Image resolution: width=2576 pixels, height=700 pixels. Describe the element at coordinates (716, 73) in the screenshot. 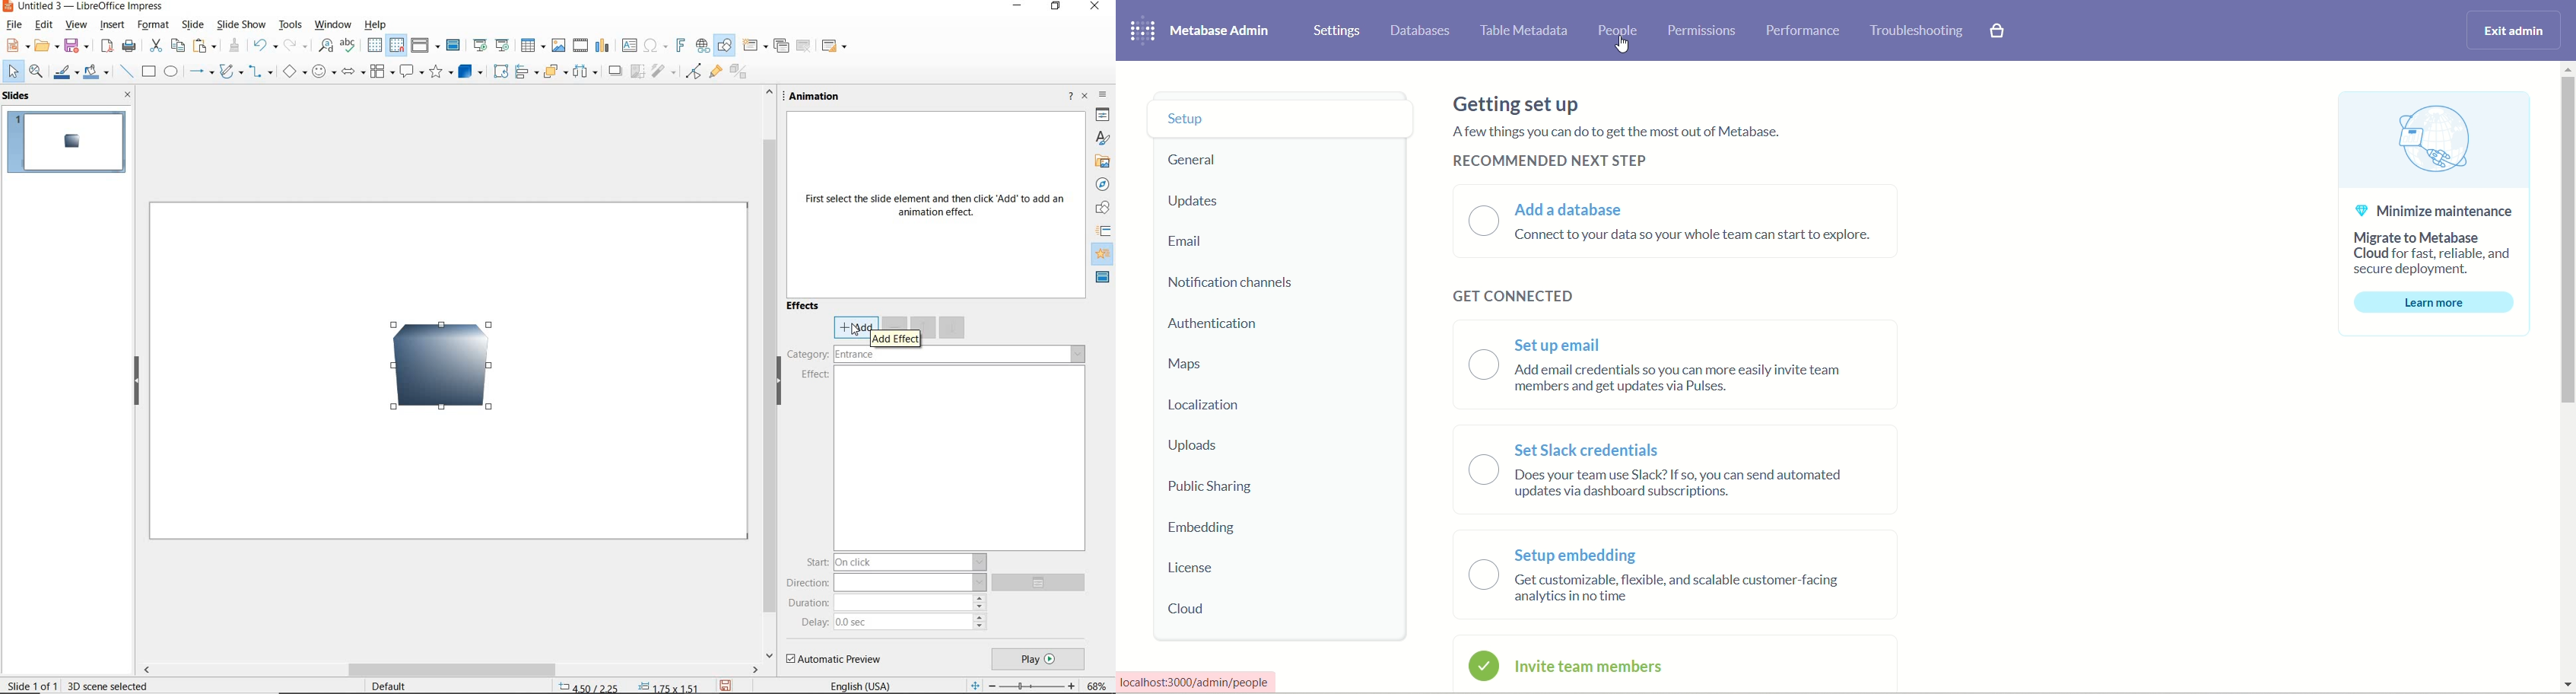

I see `show gluepoint functions` at that location.